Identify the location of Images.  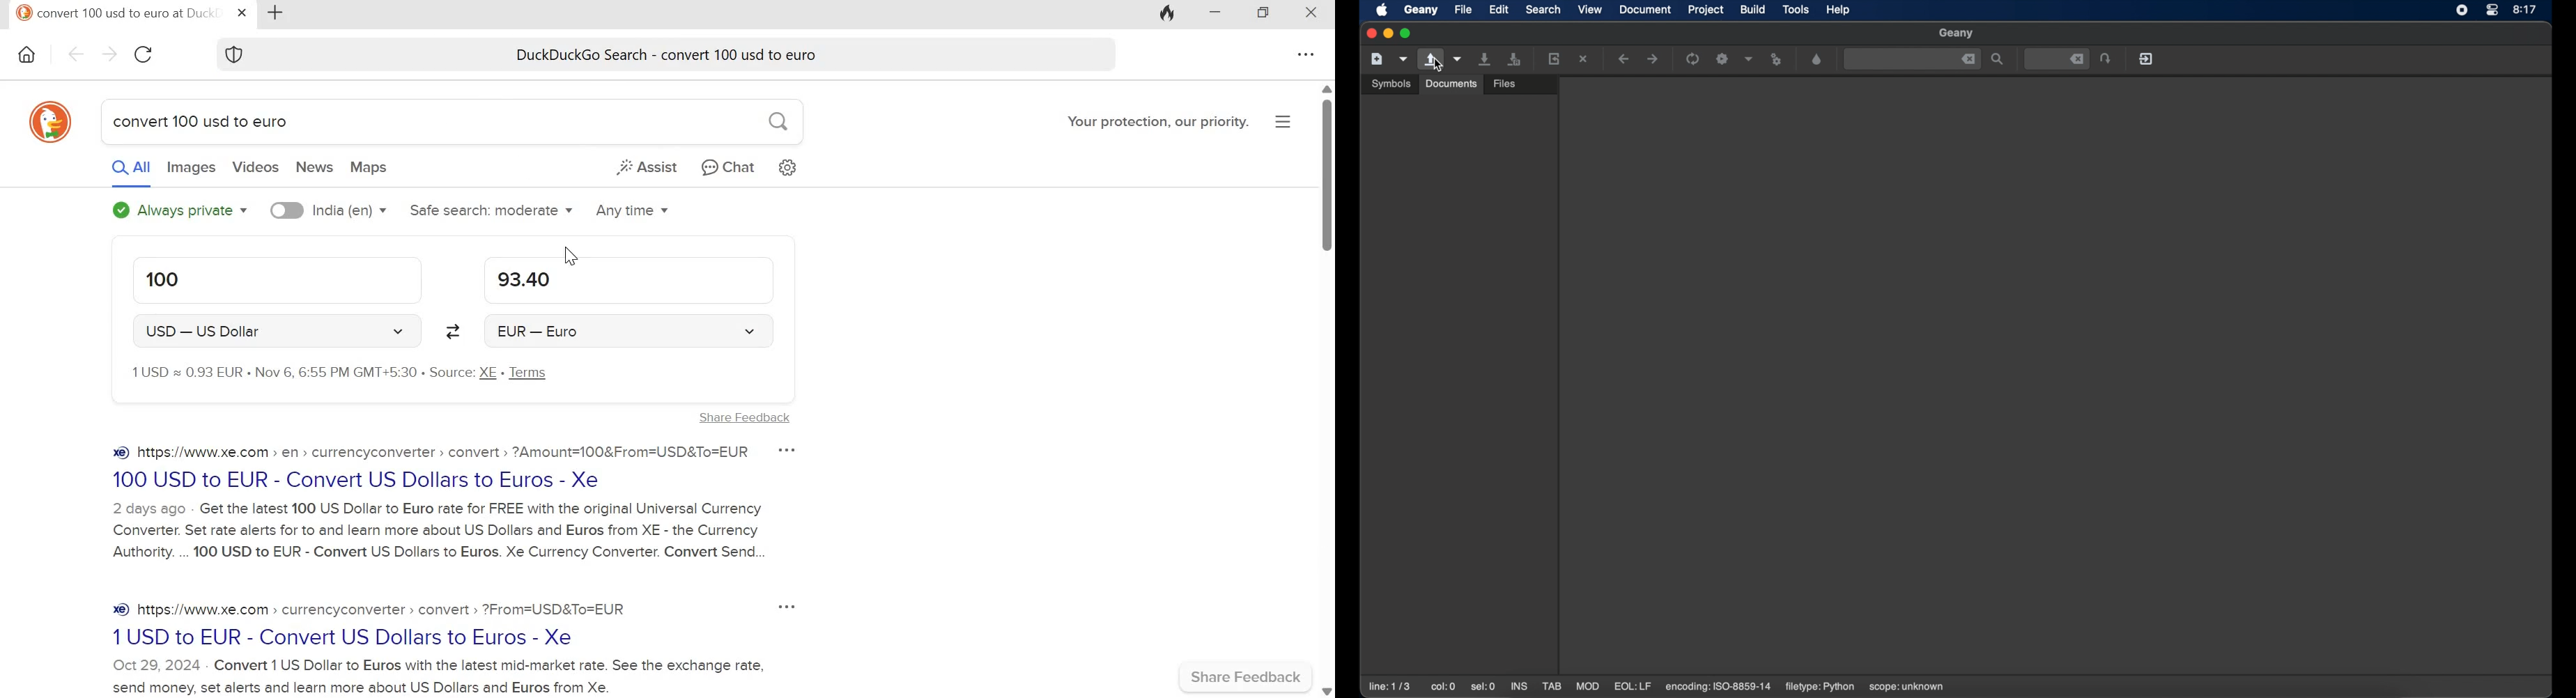
(191, 167).